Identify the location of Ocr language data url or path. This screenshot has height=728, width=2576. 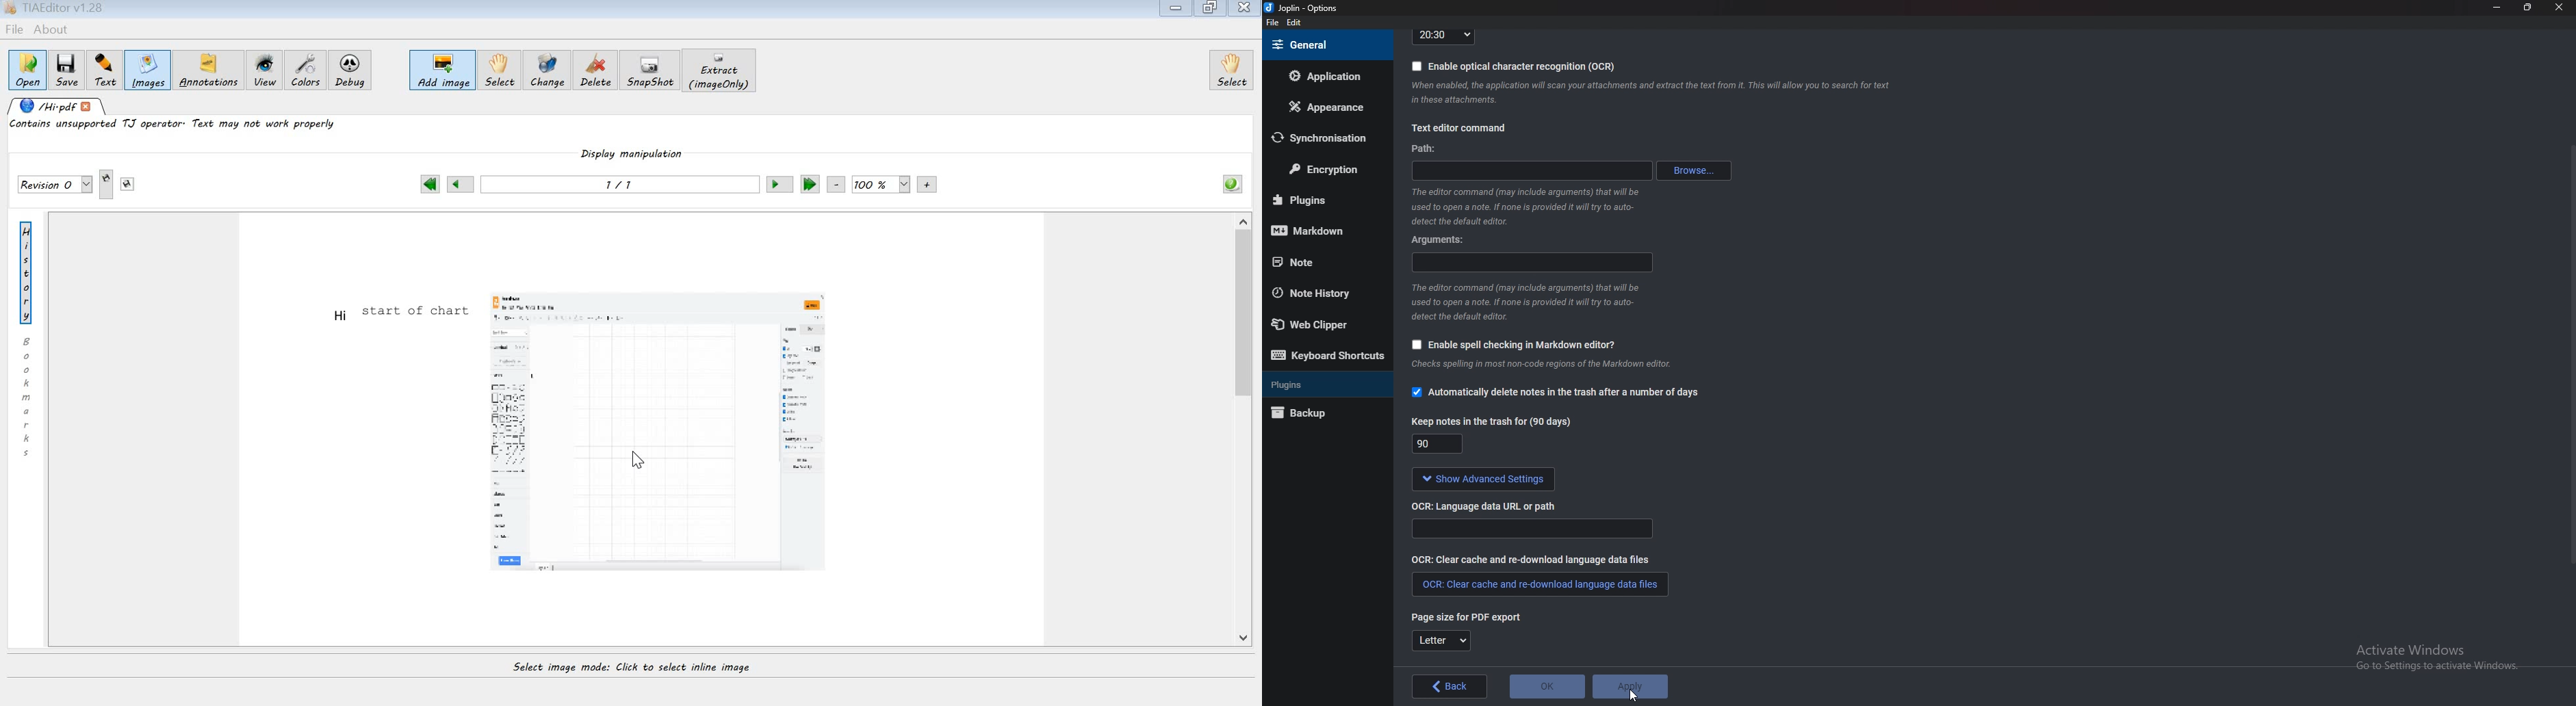
(1532, 529).